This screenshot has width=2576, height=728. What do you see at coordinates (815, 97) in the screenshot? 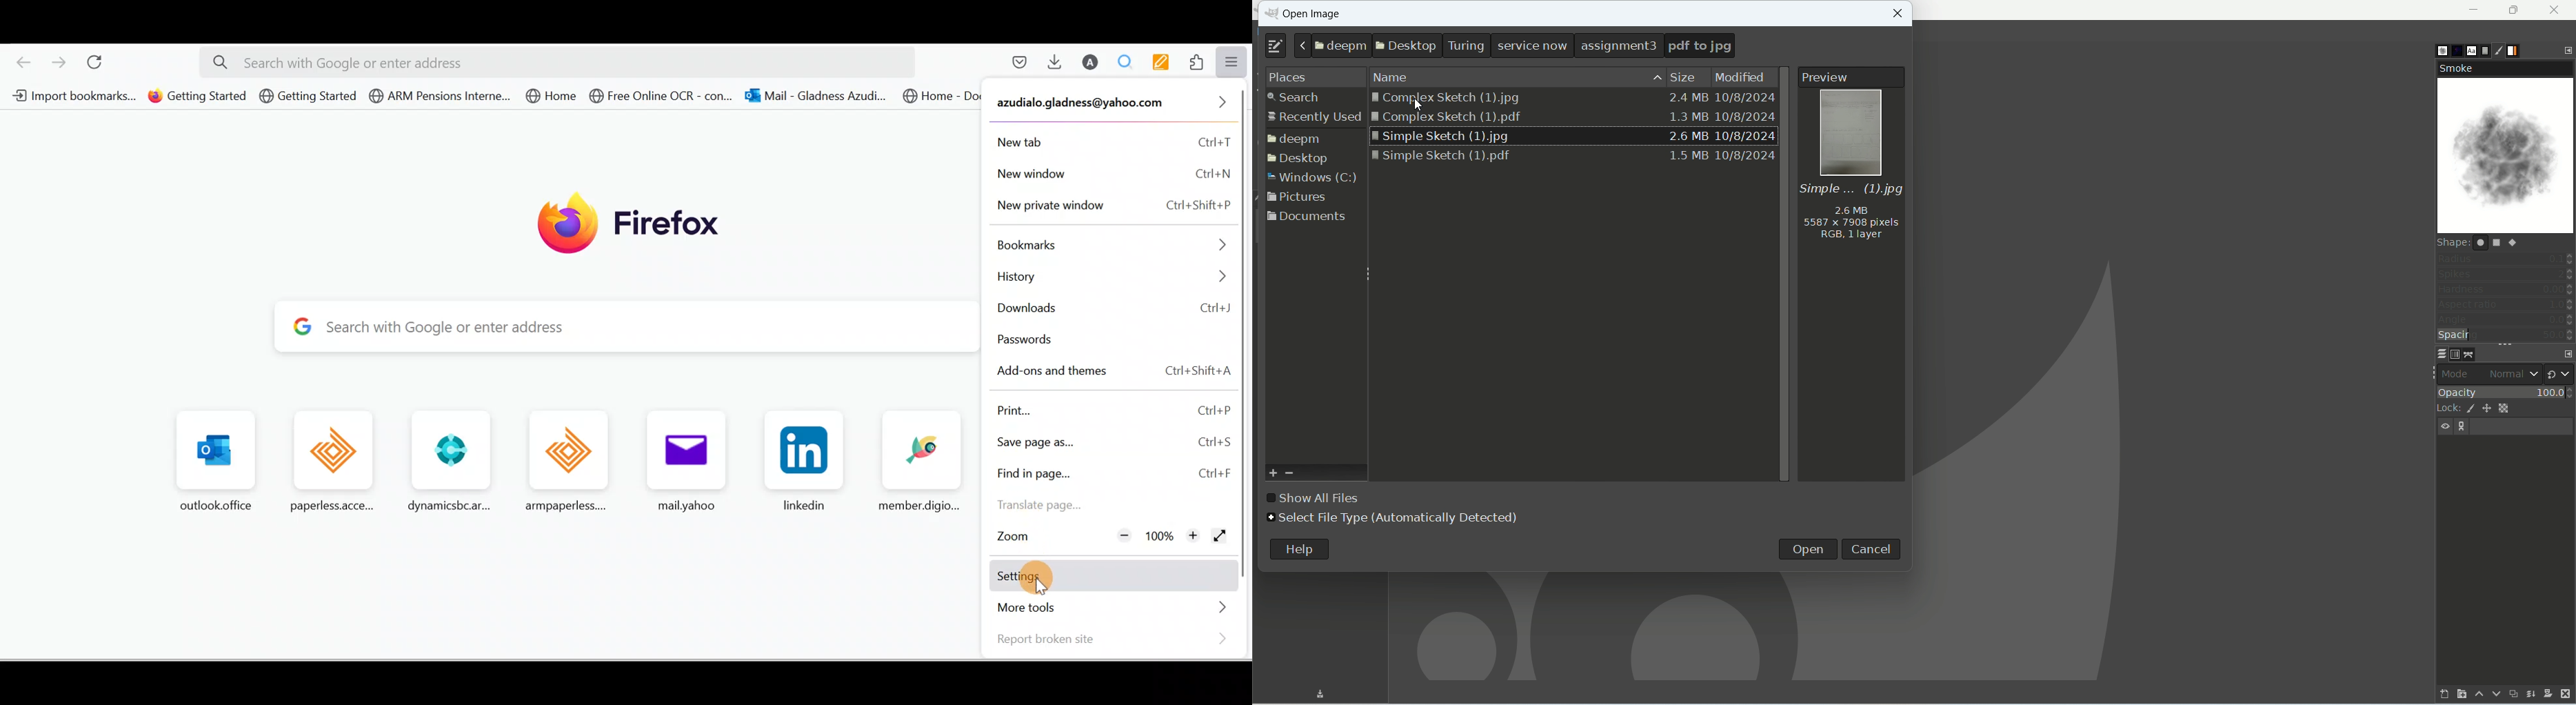
I see `Bookmark 7` at bounding box center [815, 97].